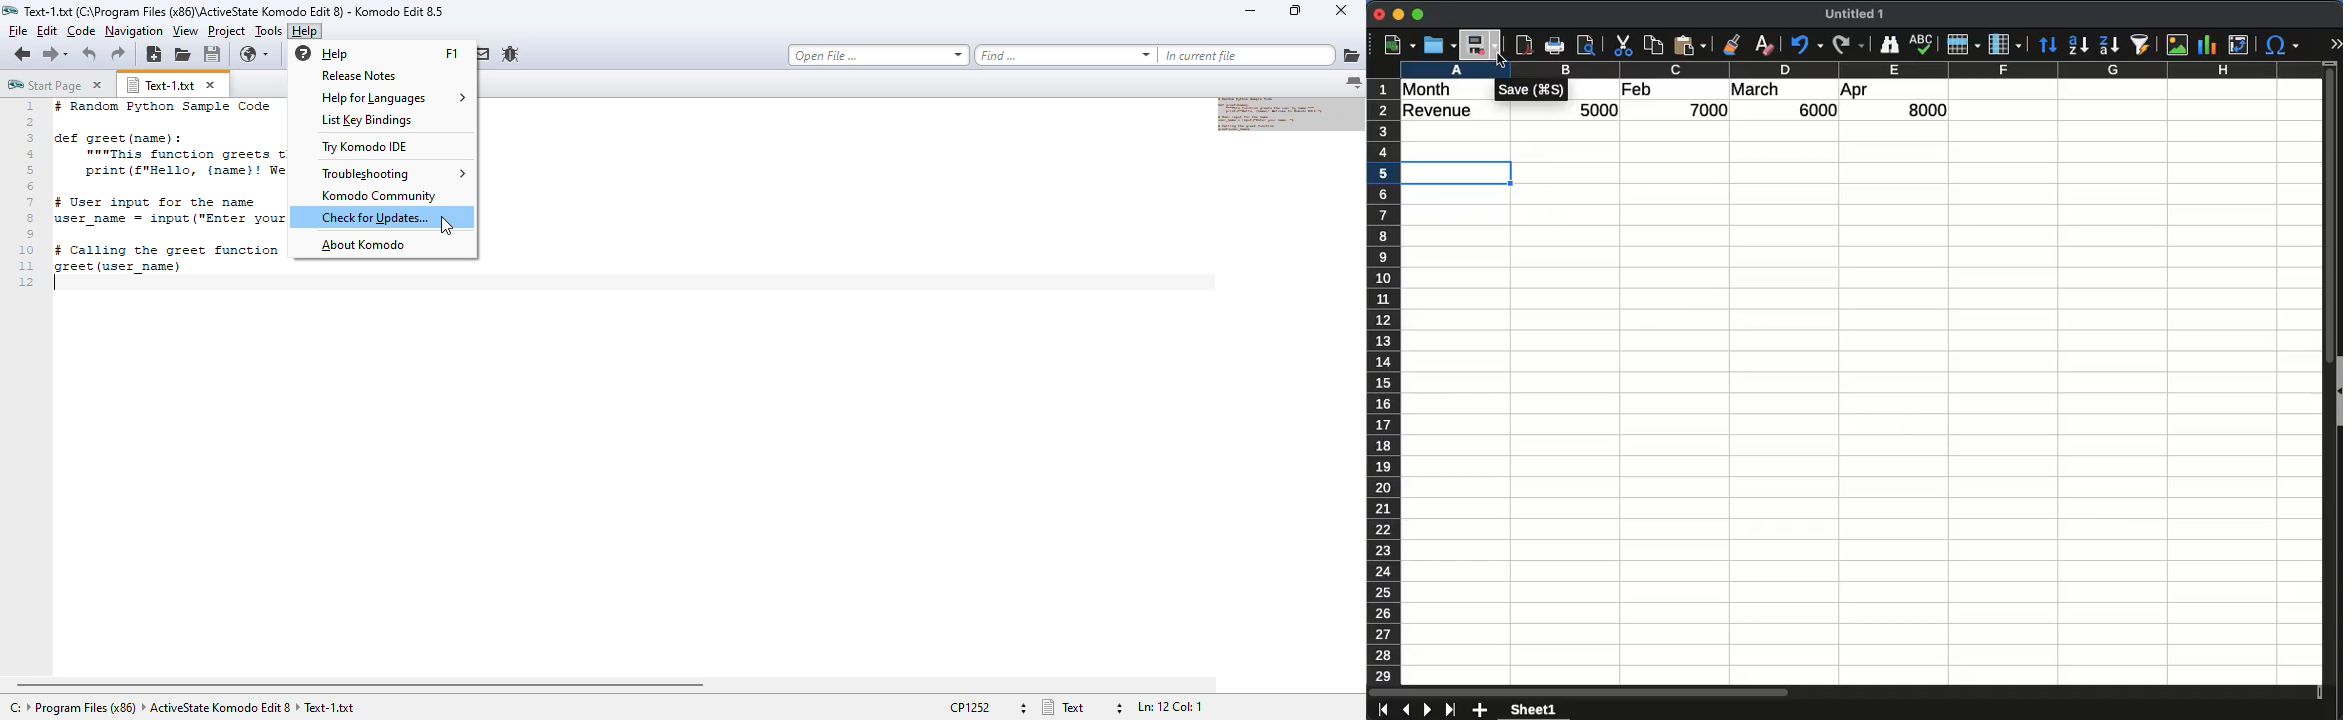 The width and height of the screenshot is (2352, 728). I want to click on feb, so click(1636, 90).